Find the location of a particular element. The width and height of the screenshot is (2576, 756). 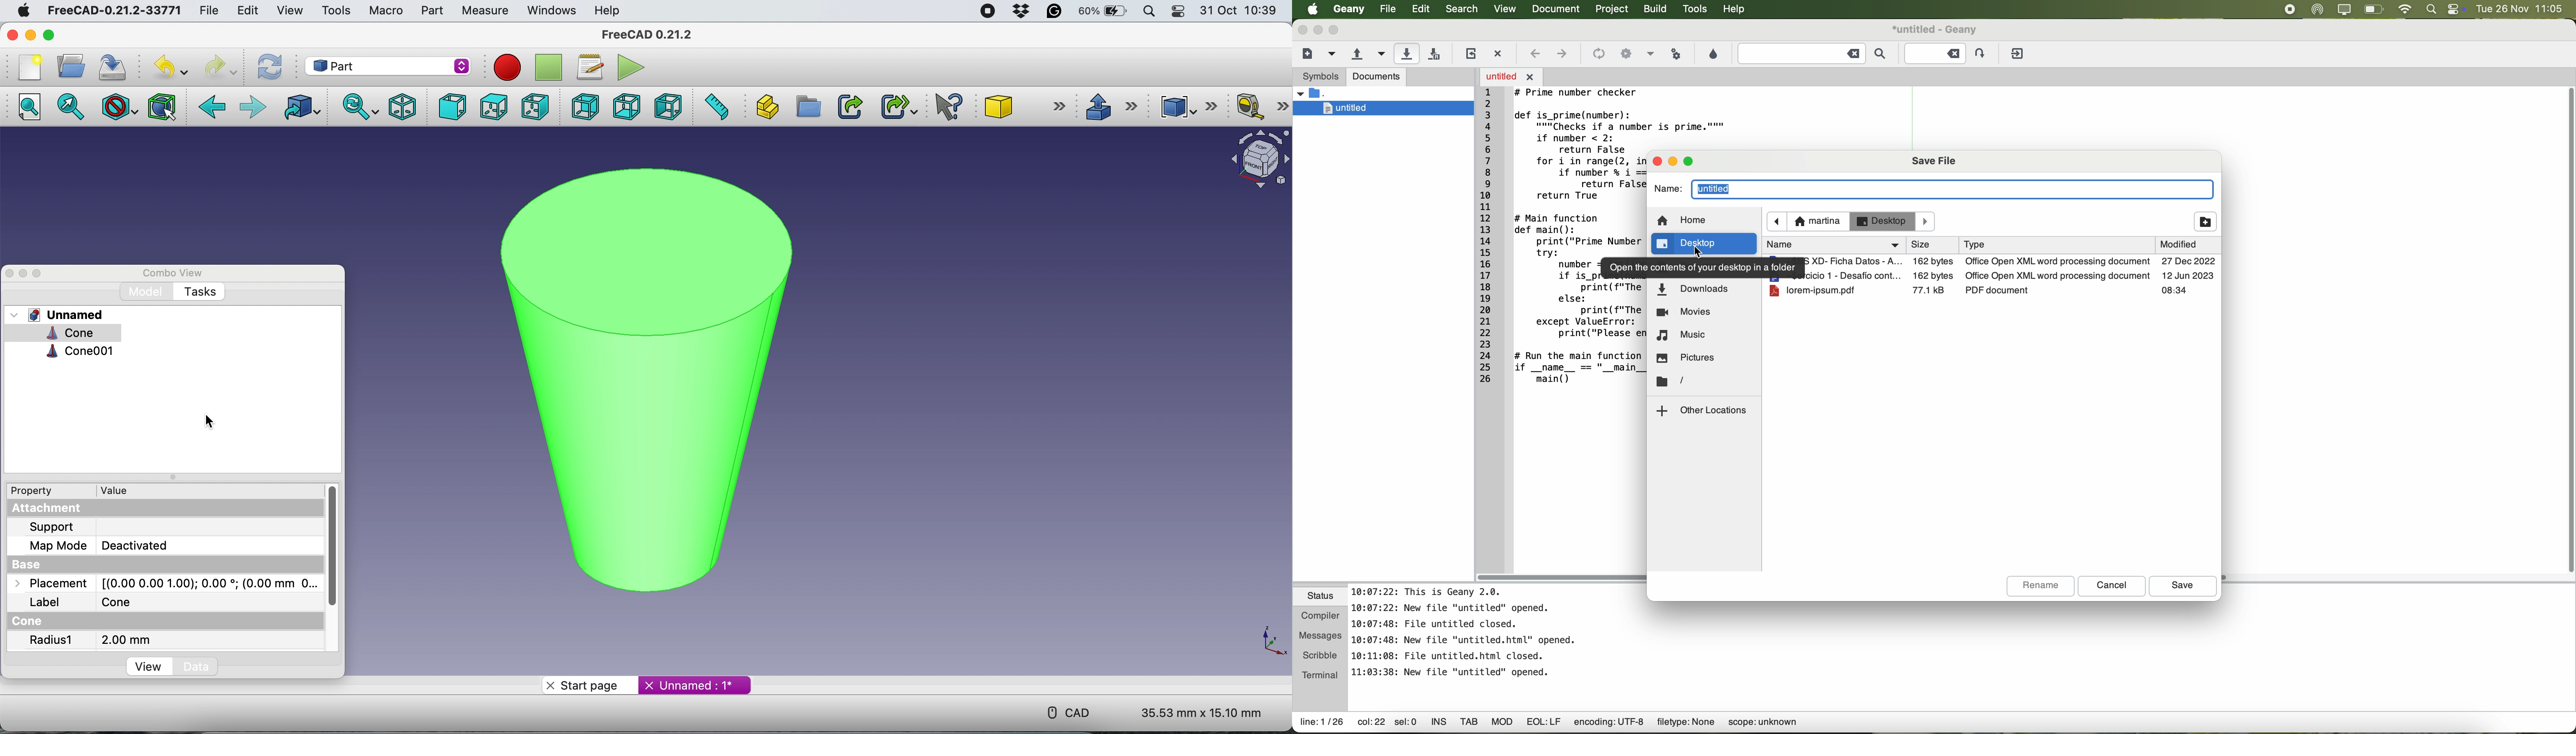

combo view is located at coordinates (174, 271).